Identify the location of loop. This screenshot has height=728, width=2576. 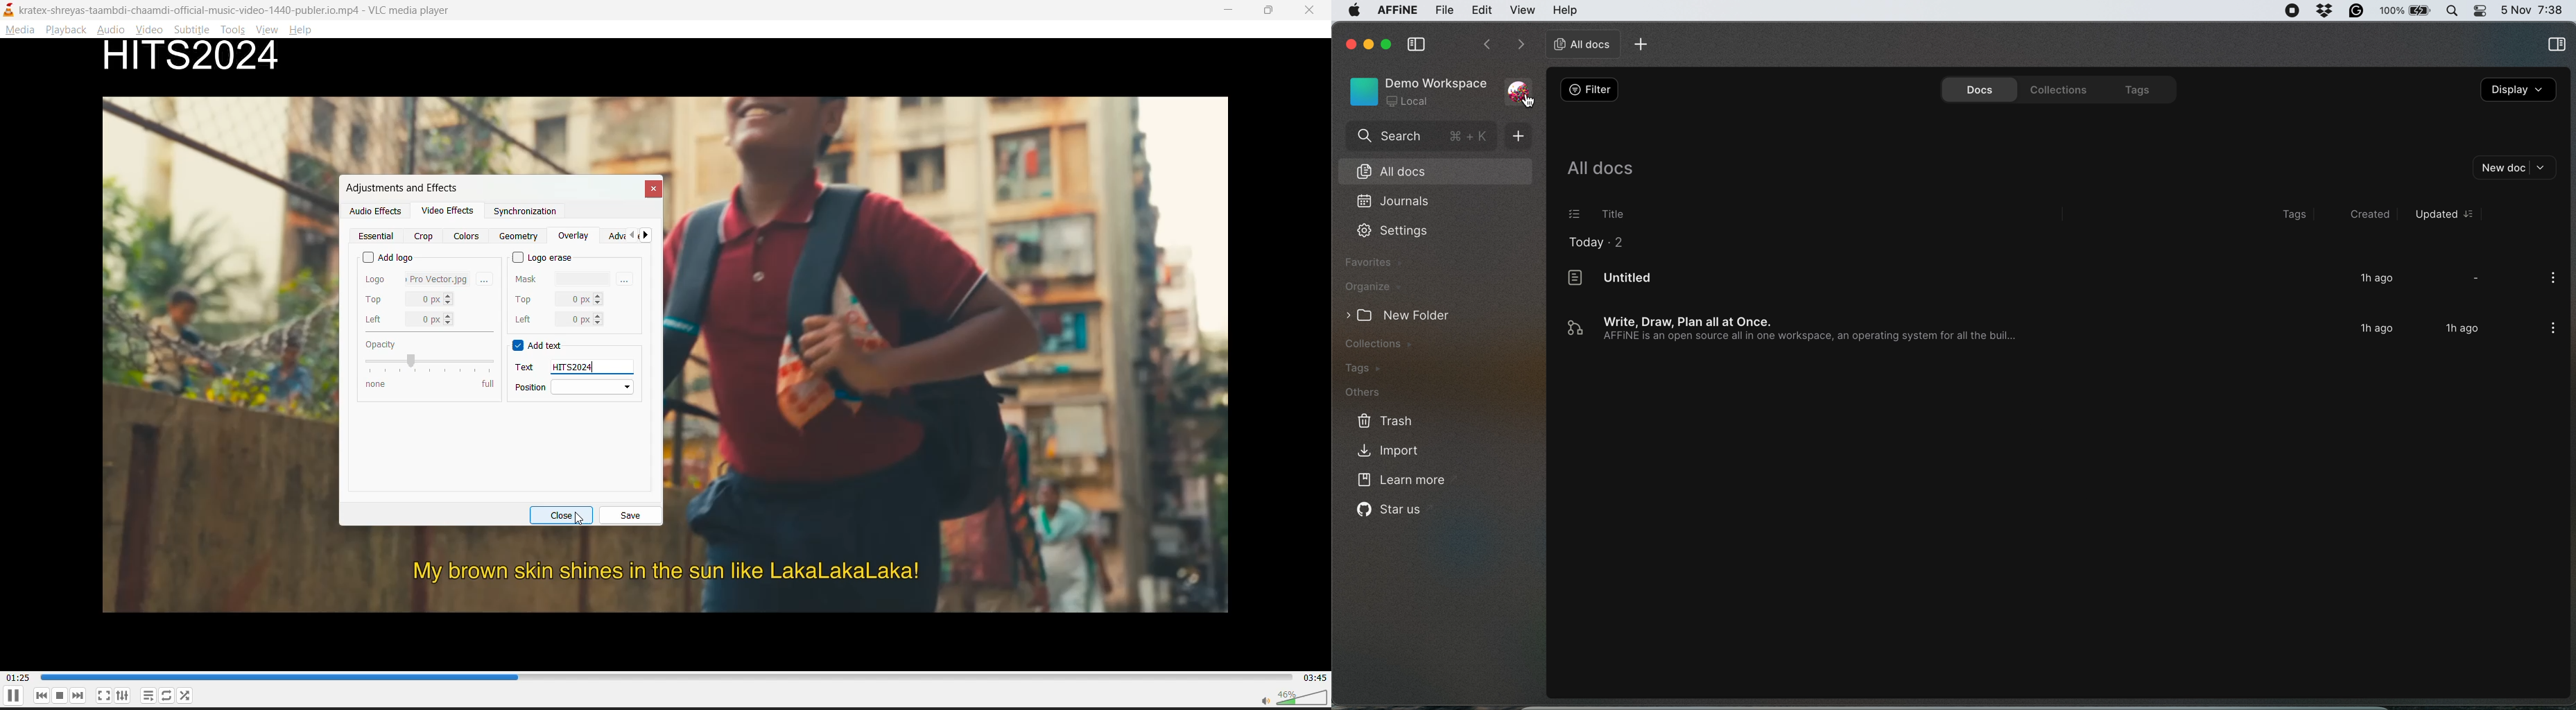
(165, 696).